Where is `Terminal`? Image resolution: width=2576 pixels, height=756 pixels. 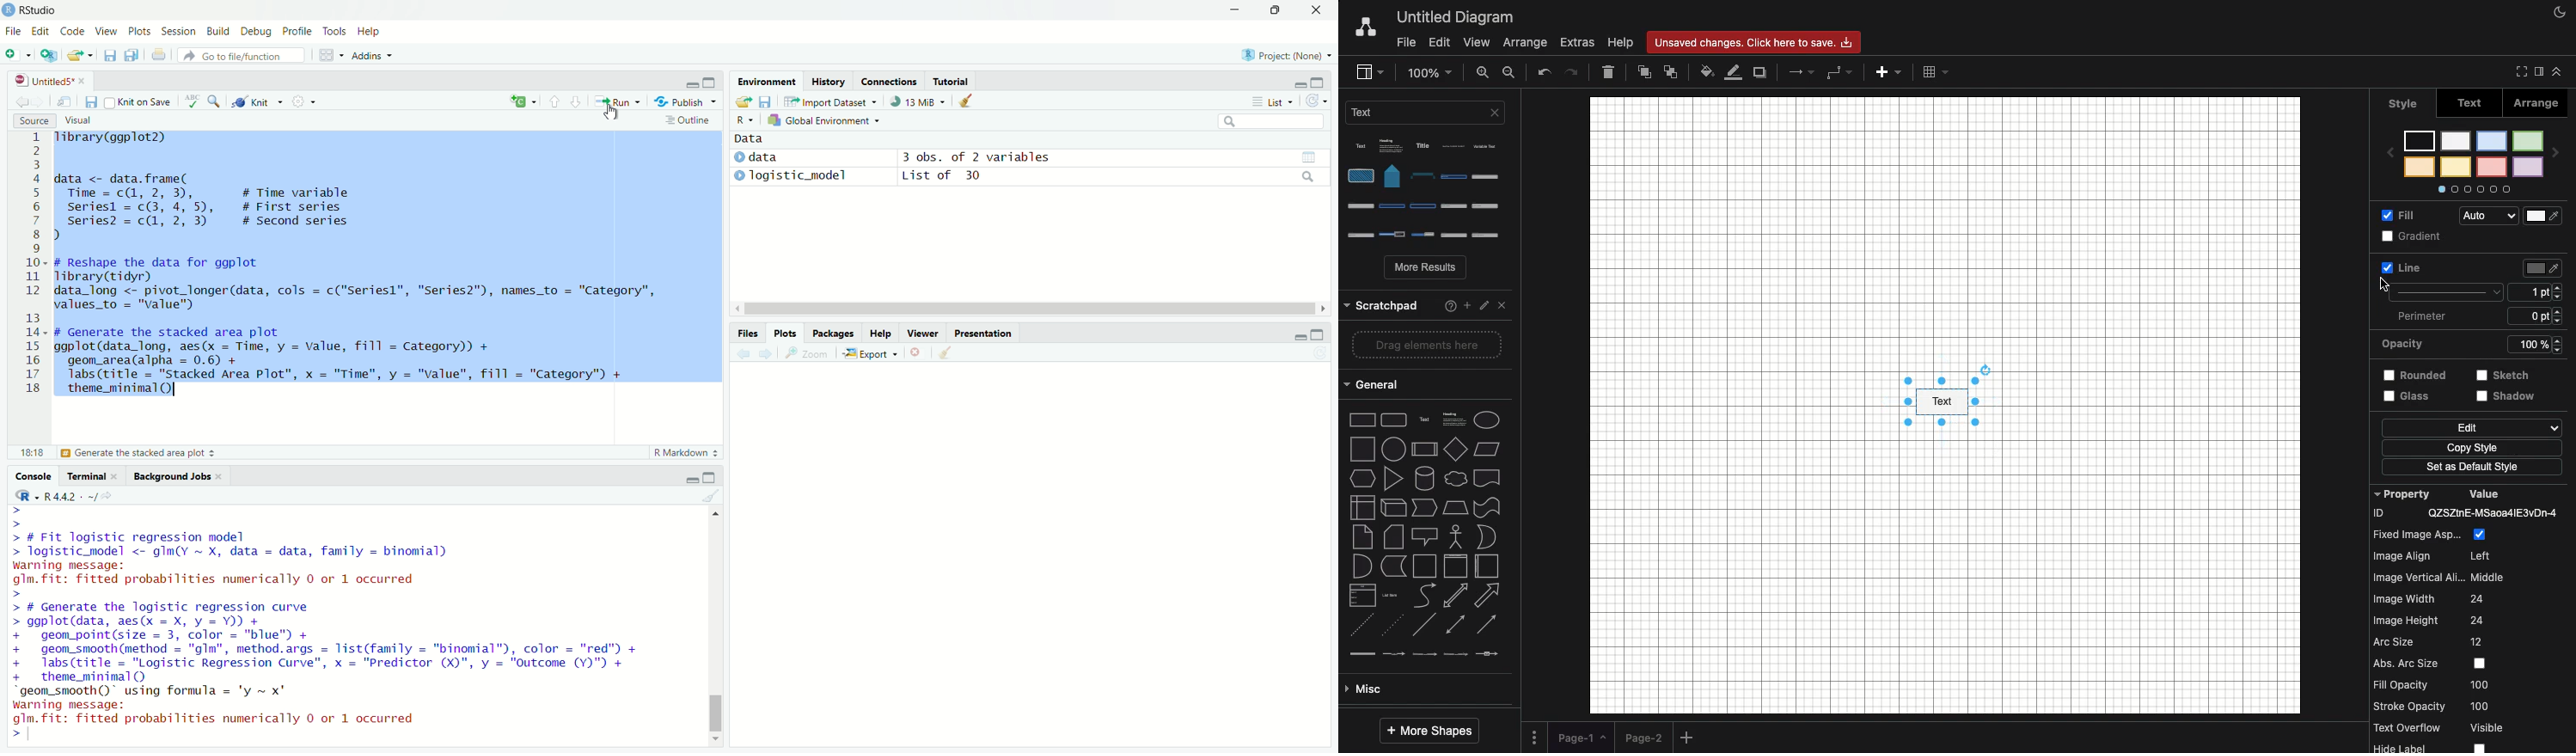
Terminal is located at coordinates (89, 476).